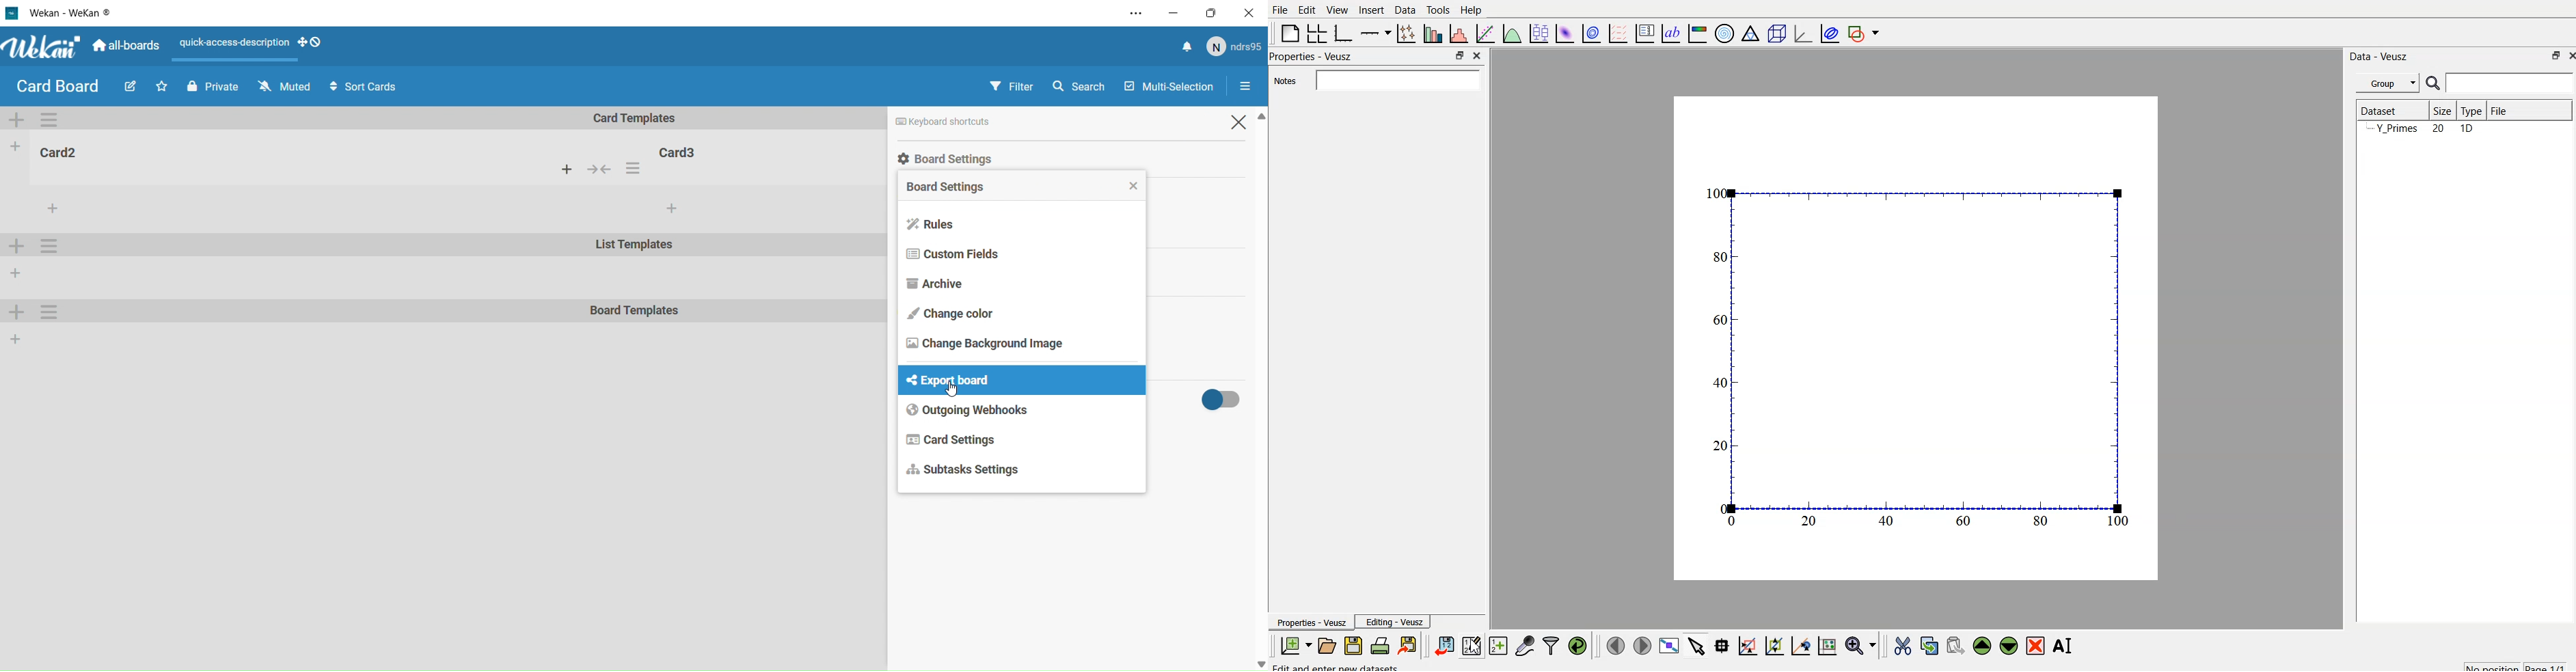 The height and width of the screenshot is (672, 2576). Describe the element at coordinates (1252, 13) in the screenshot. I see `close` at that location.